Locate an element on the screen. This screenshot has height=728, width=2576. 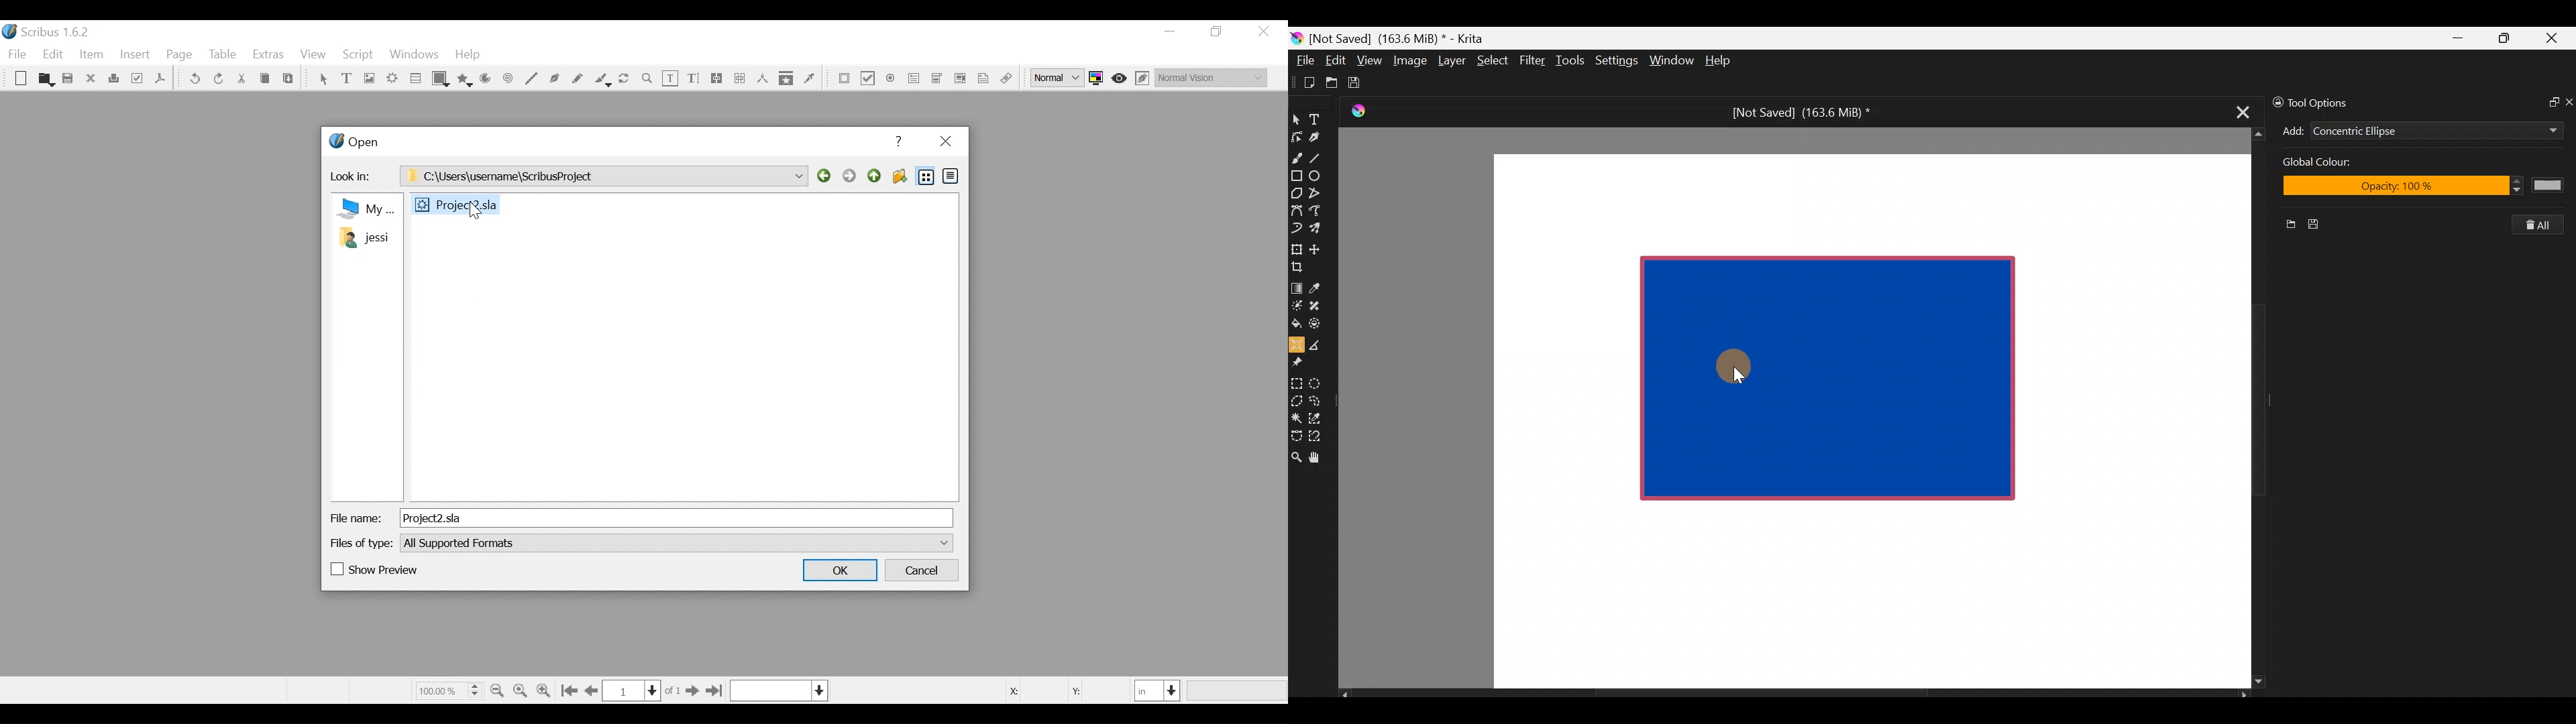
Polygonal section tool is located at coordinates (1296, 398).